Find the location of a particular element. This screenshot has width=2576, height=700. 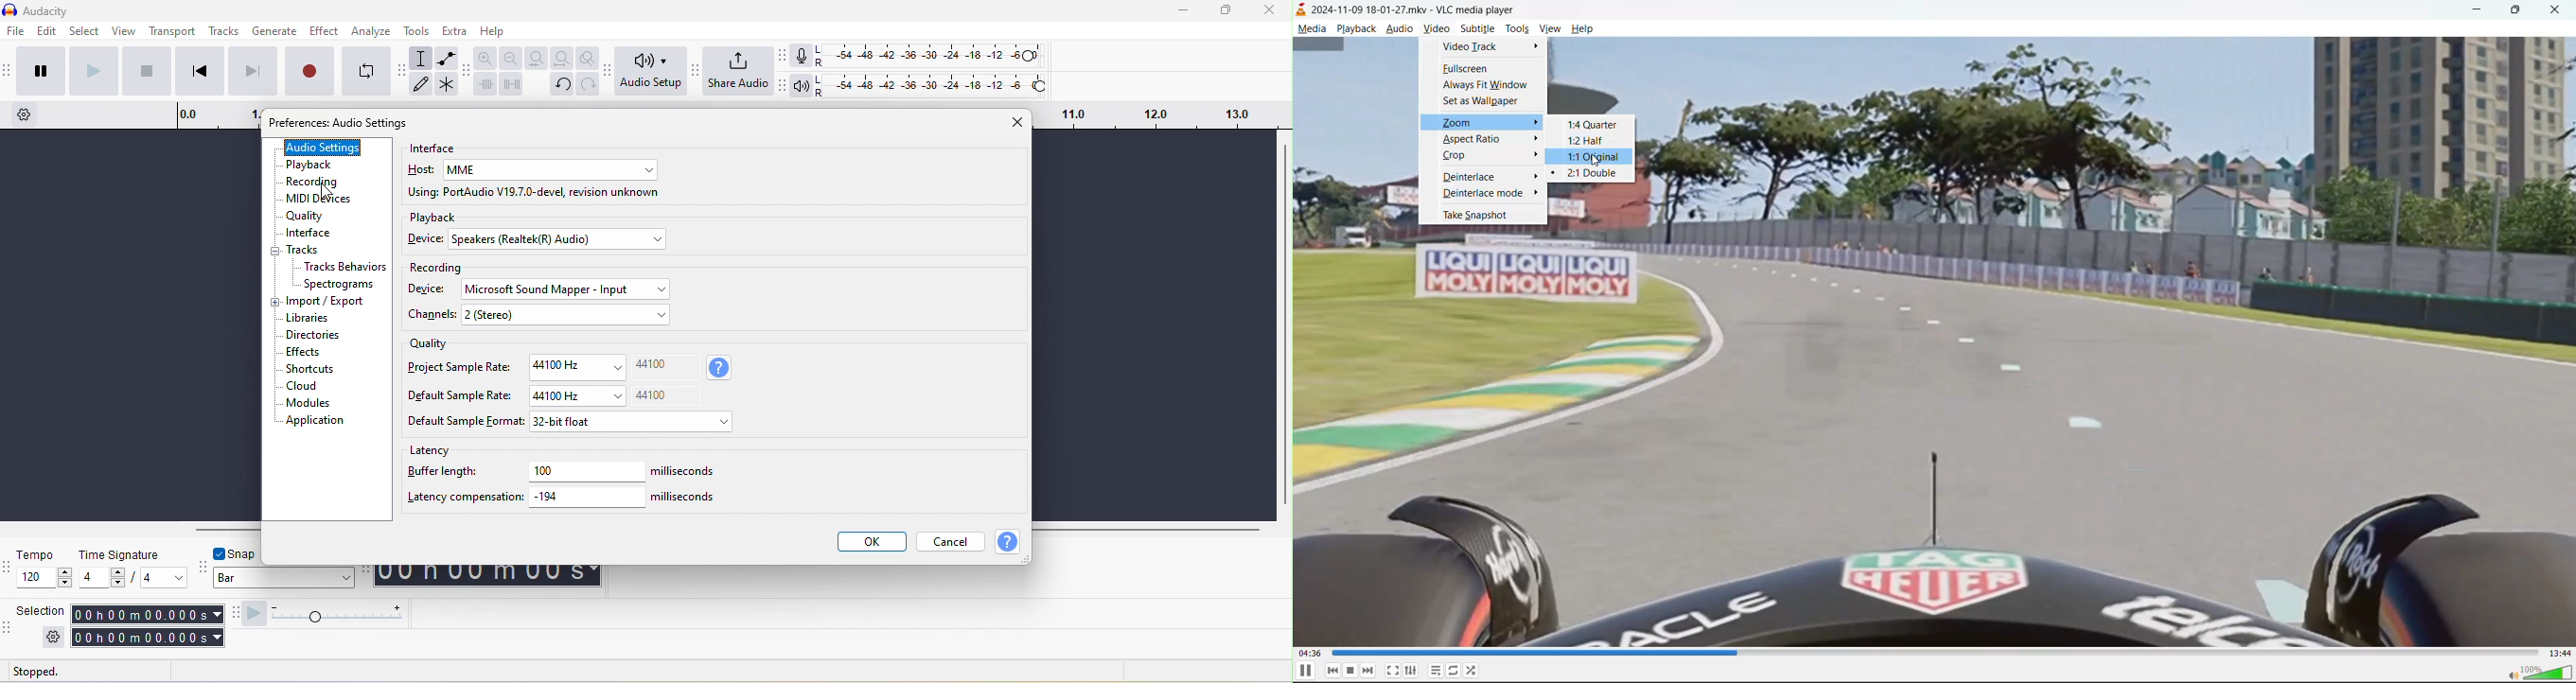

view is located at coordinates (1547, 29).